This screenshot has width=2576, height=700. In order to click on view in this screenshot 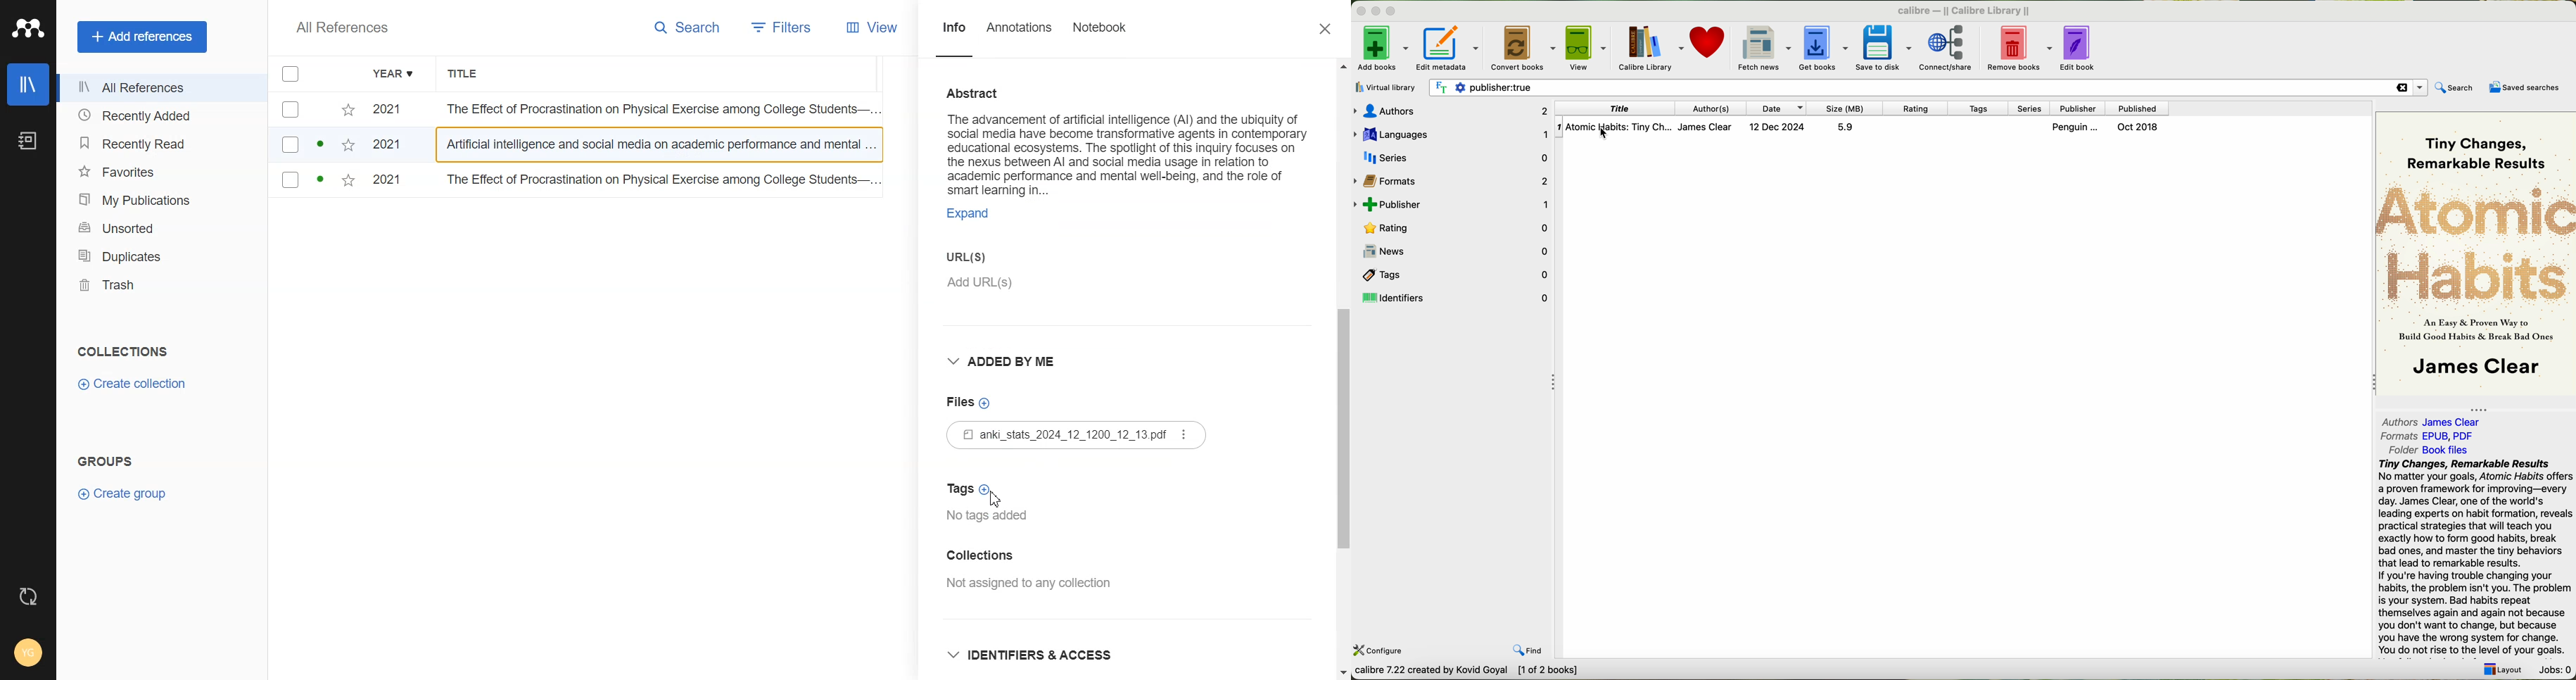, I will do `click(1587, 47)`.